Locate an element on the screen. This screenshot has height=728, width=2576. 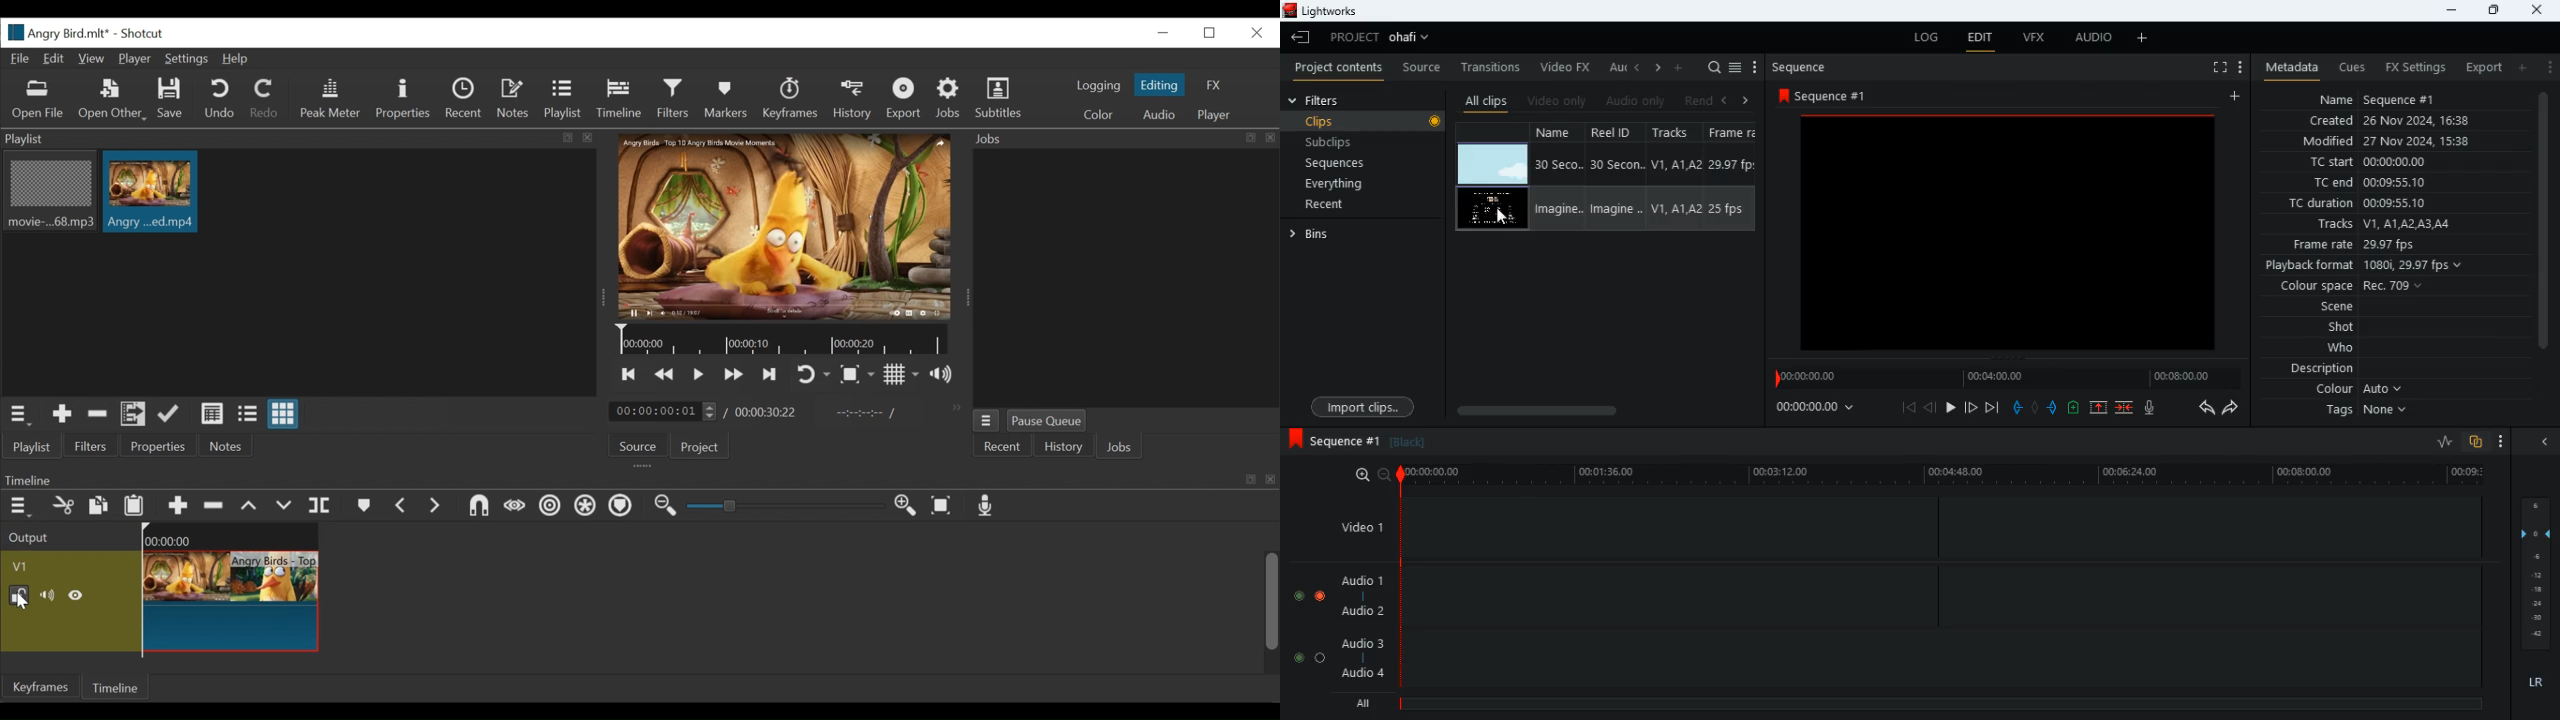
Properties is located at coordinates (402, 100).